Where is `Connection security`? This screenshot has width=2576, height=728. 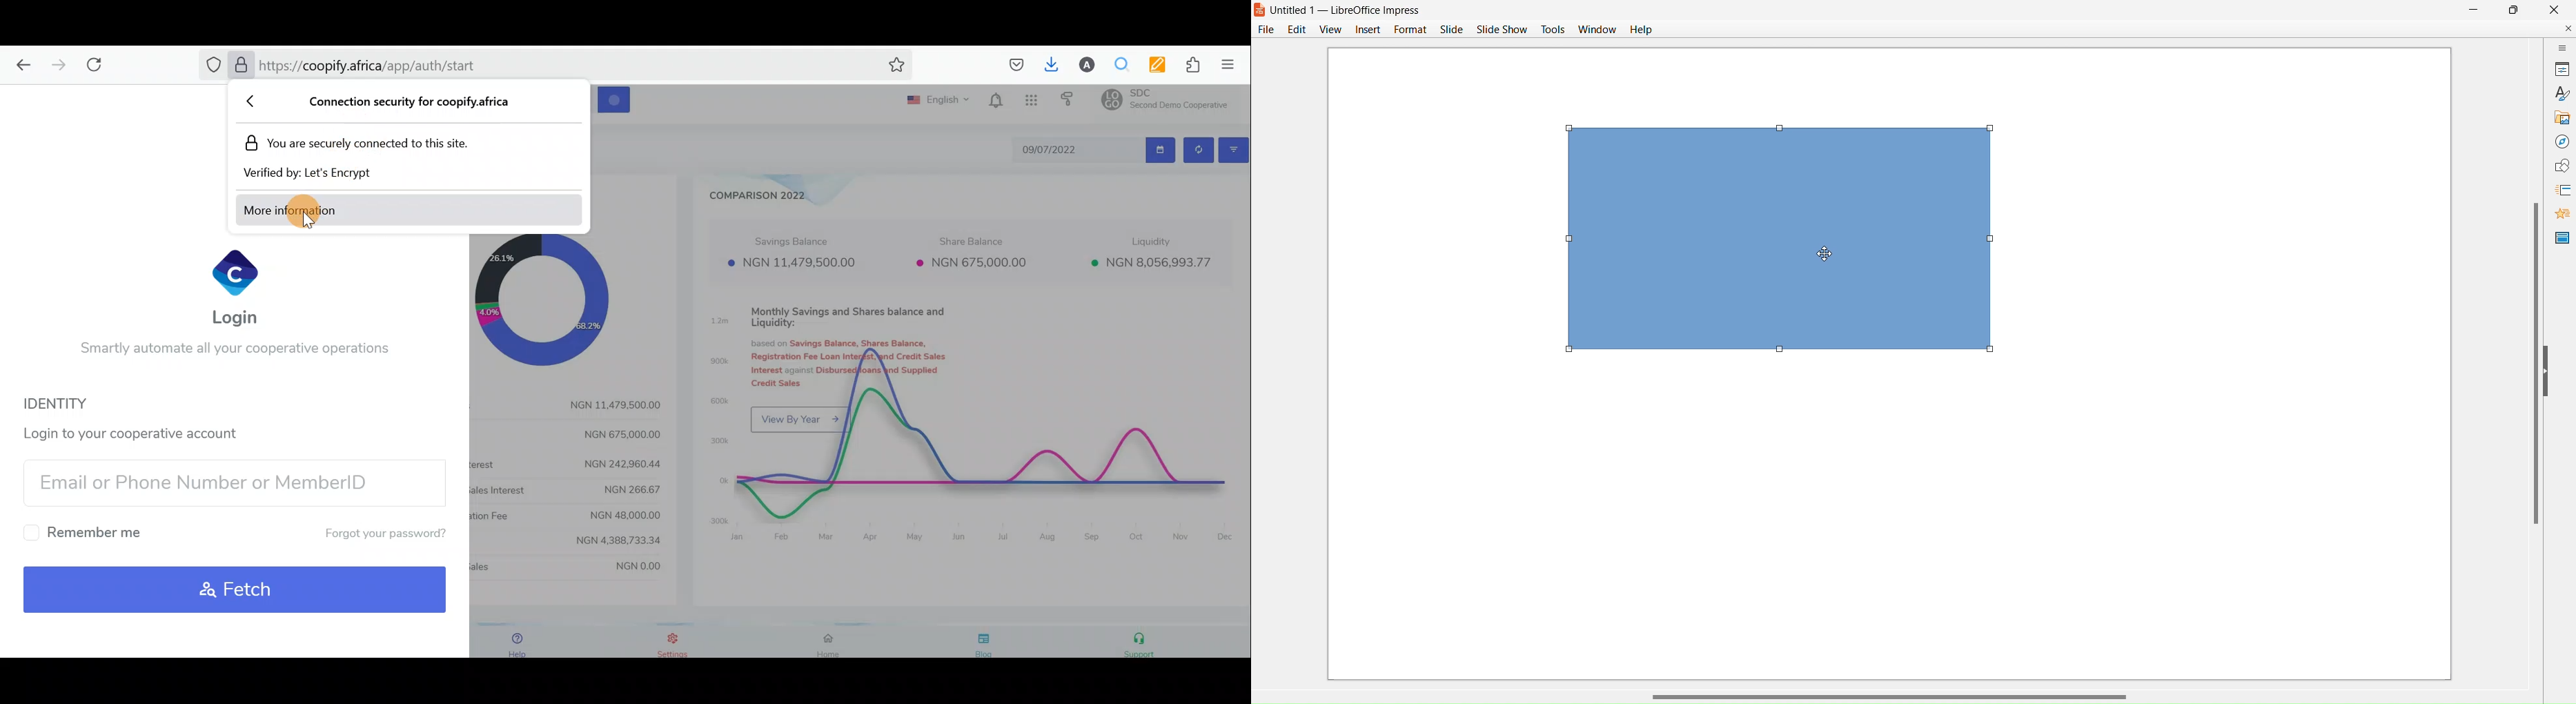
Connection security is located at coordinates (408, 102).